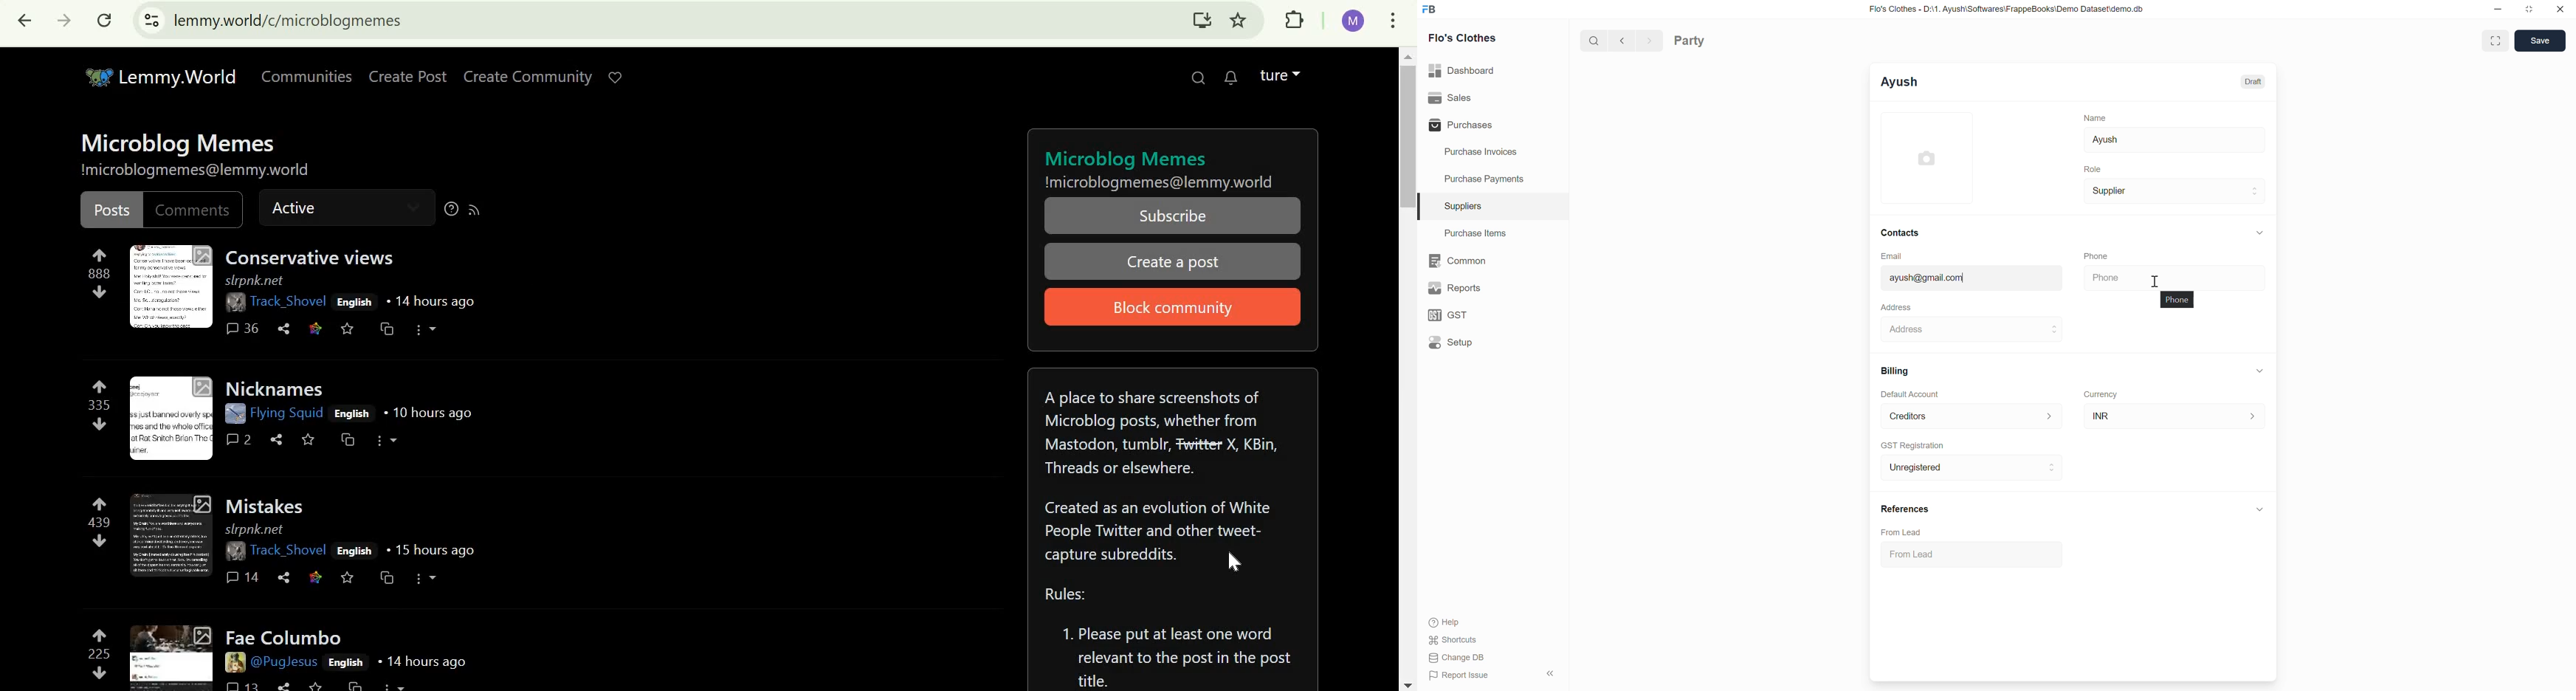 The height and width of the screenshot is (700, 2576). Describe the element at coordinates (1492, 152) in the screenshot. I see `Purchase Invoices` at that location.